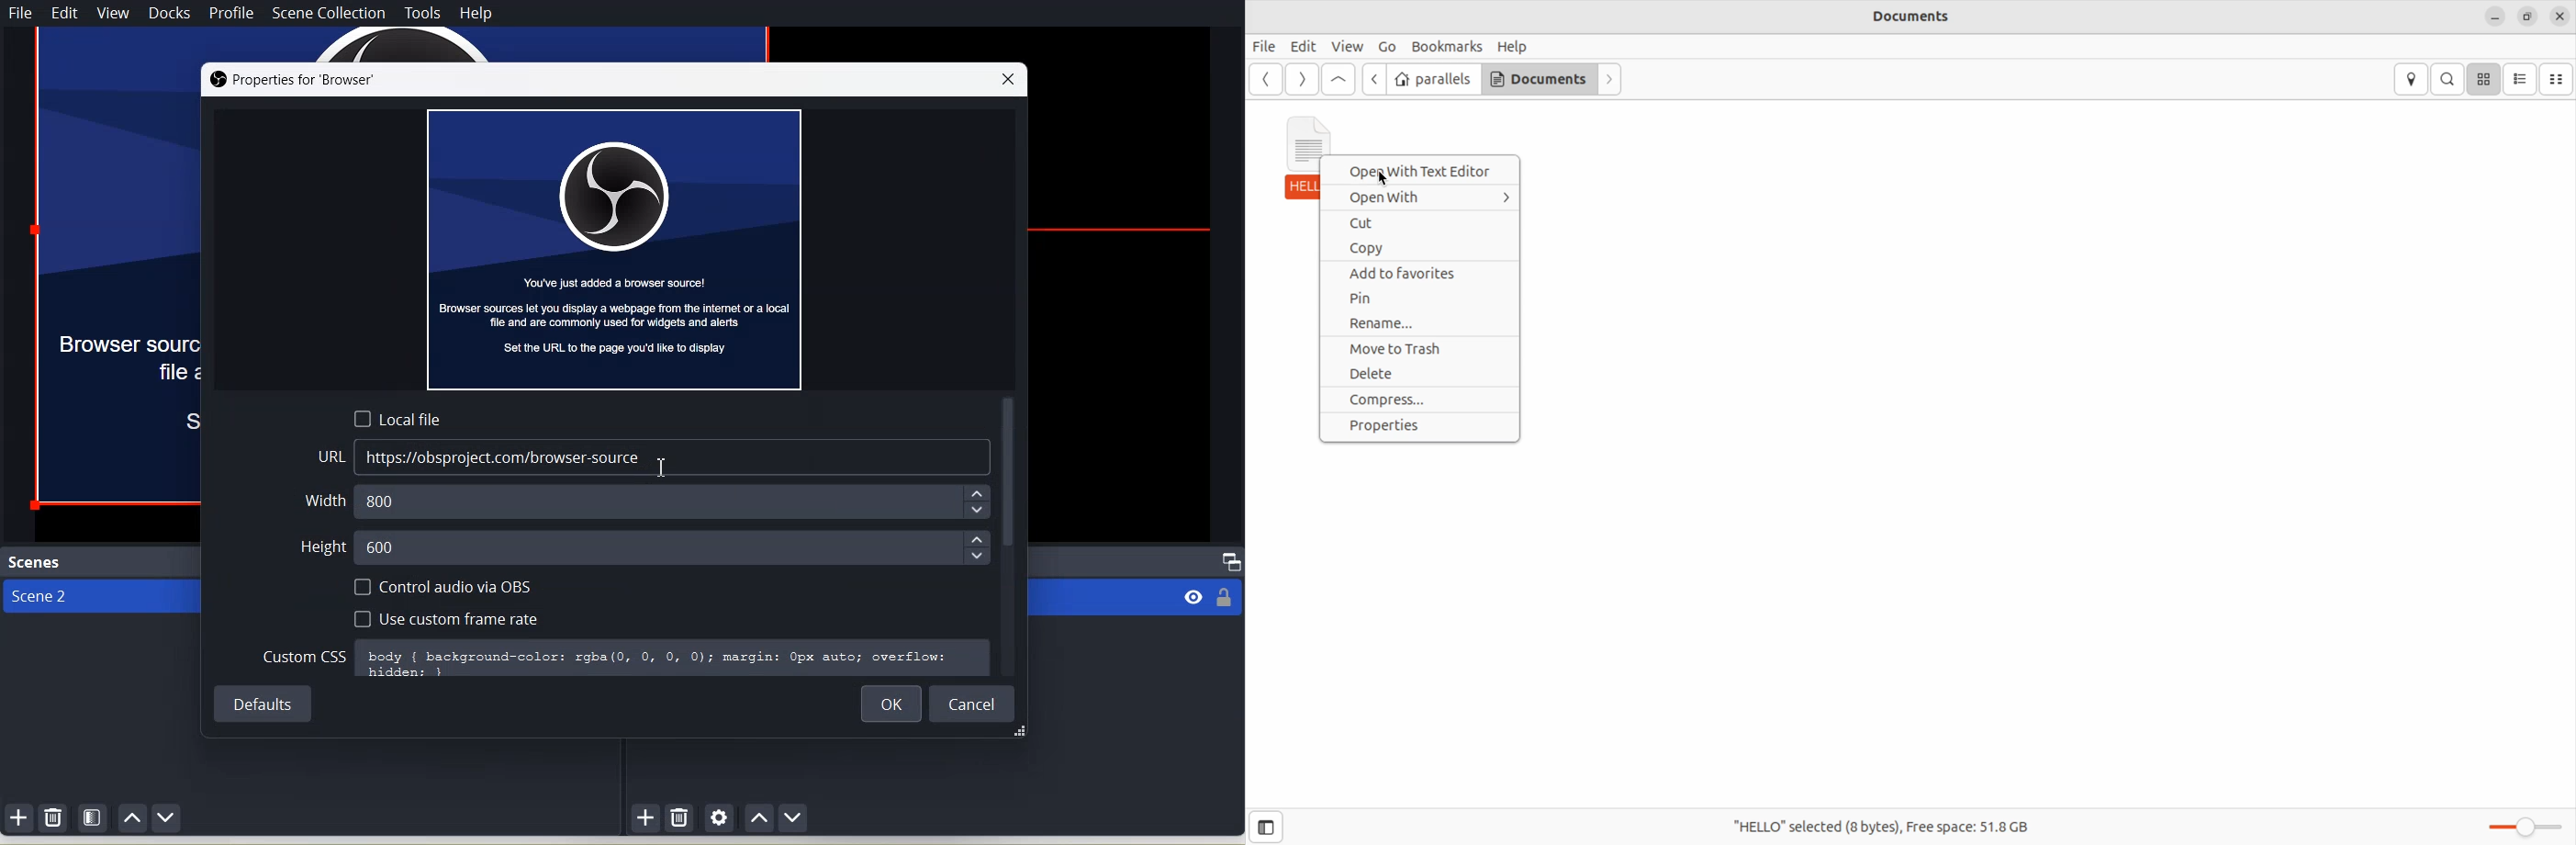 The image size is (2576, 868). What do you see at coordinates (1193, 596) in the screenshot?
I see `visibility eye icon` at bounding box center [1193, 596].